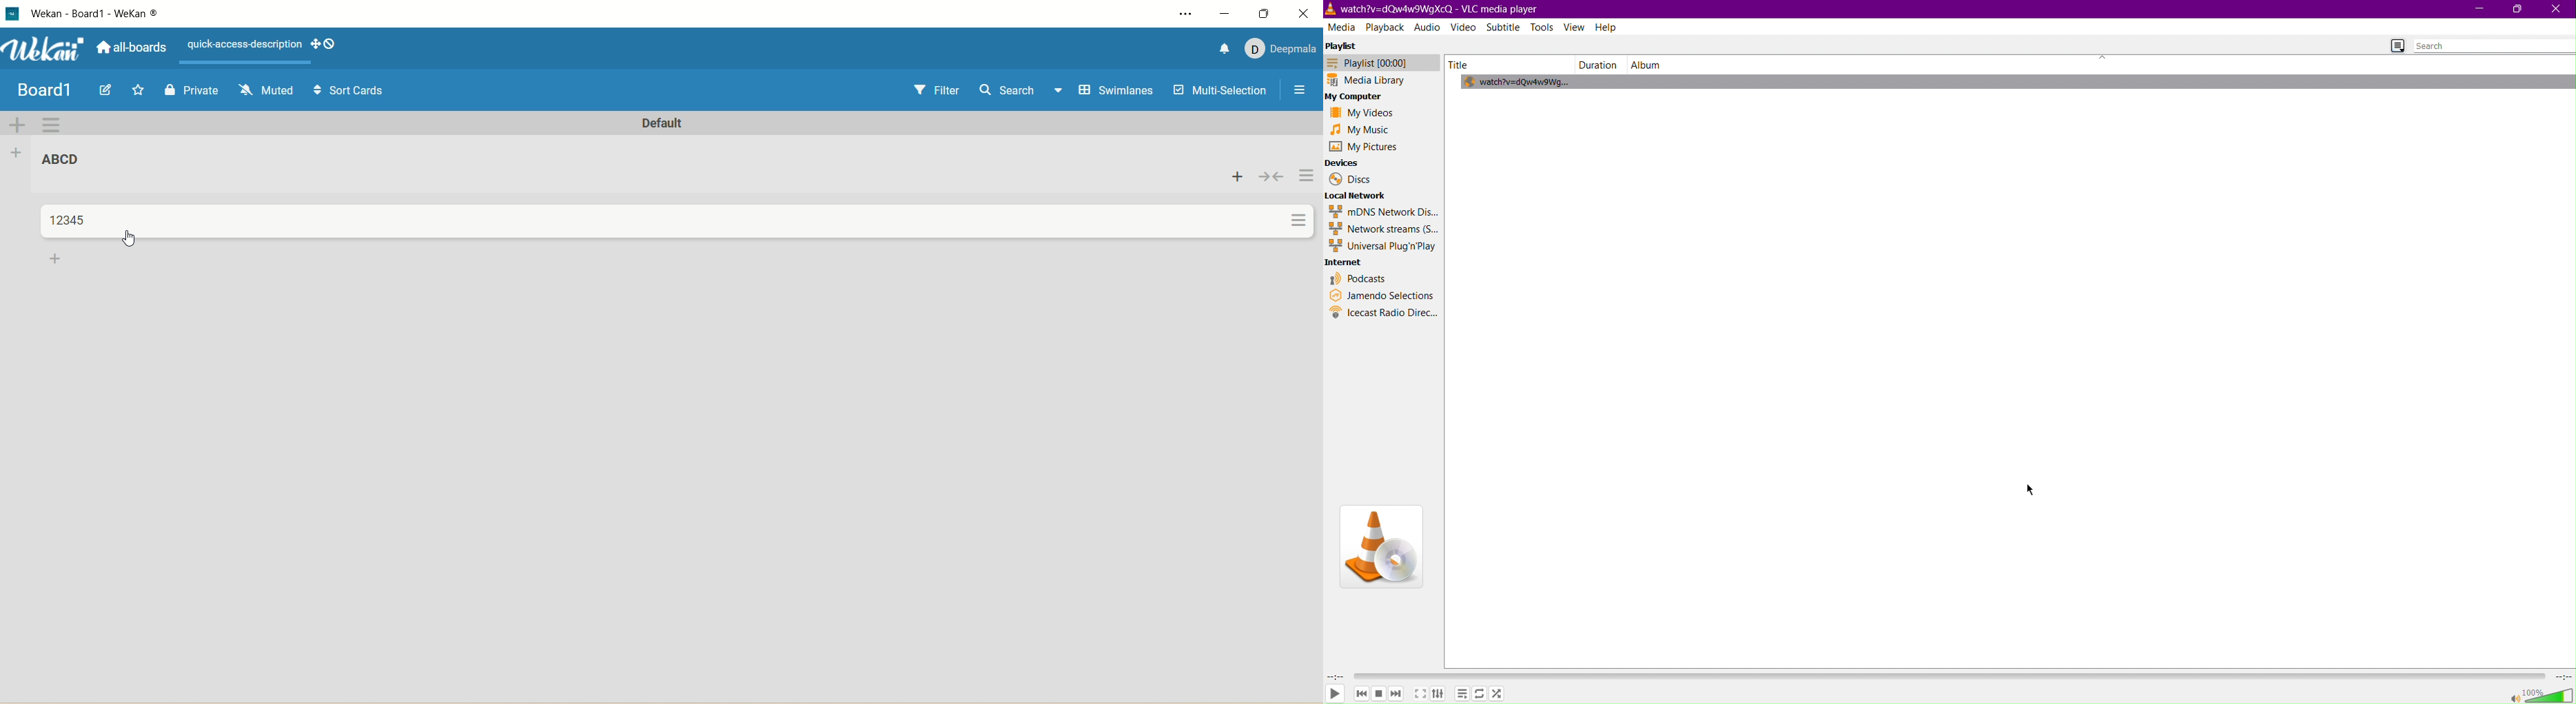 The image size is (2576, 728). I want to click on Timeline, so click(1947, 676).